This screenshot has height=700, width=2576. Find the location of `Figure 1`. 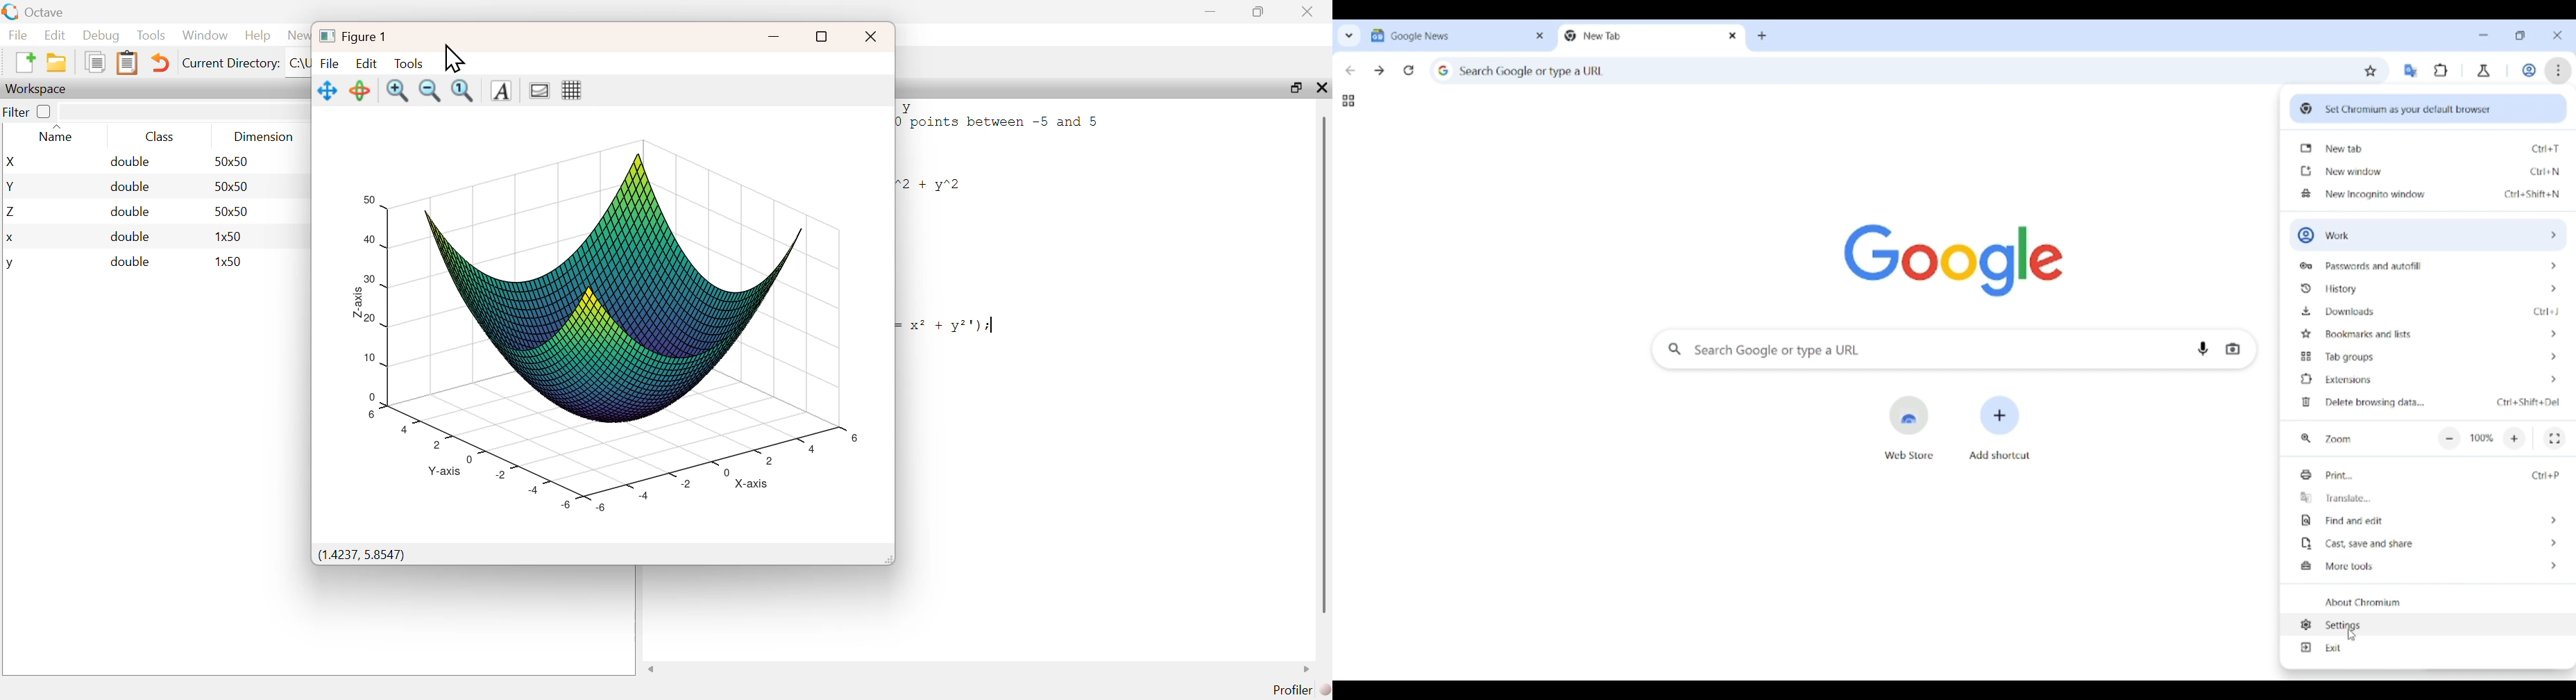

Figure 1 is located at coordinates (353, 36).